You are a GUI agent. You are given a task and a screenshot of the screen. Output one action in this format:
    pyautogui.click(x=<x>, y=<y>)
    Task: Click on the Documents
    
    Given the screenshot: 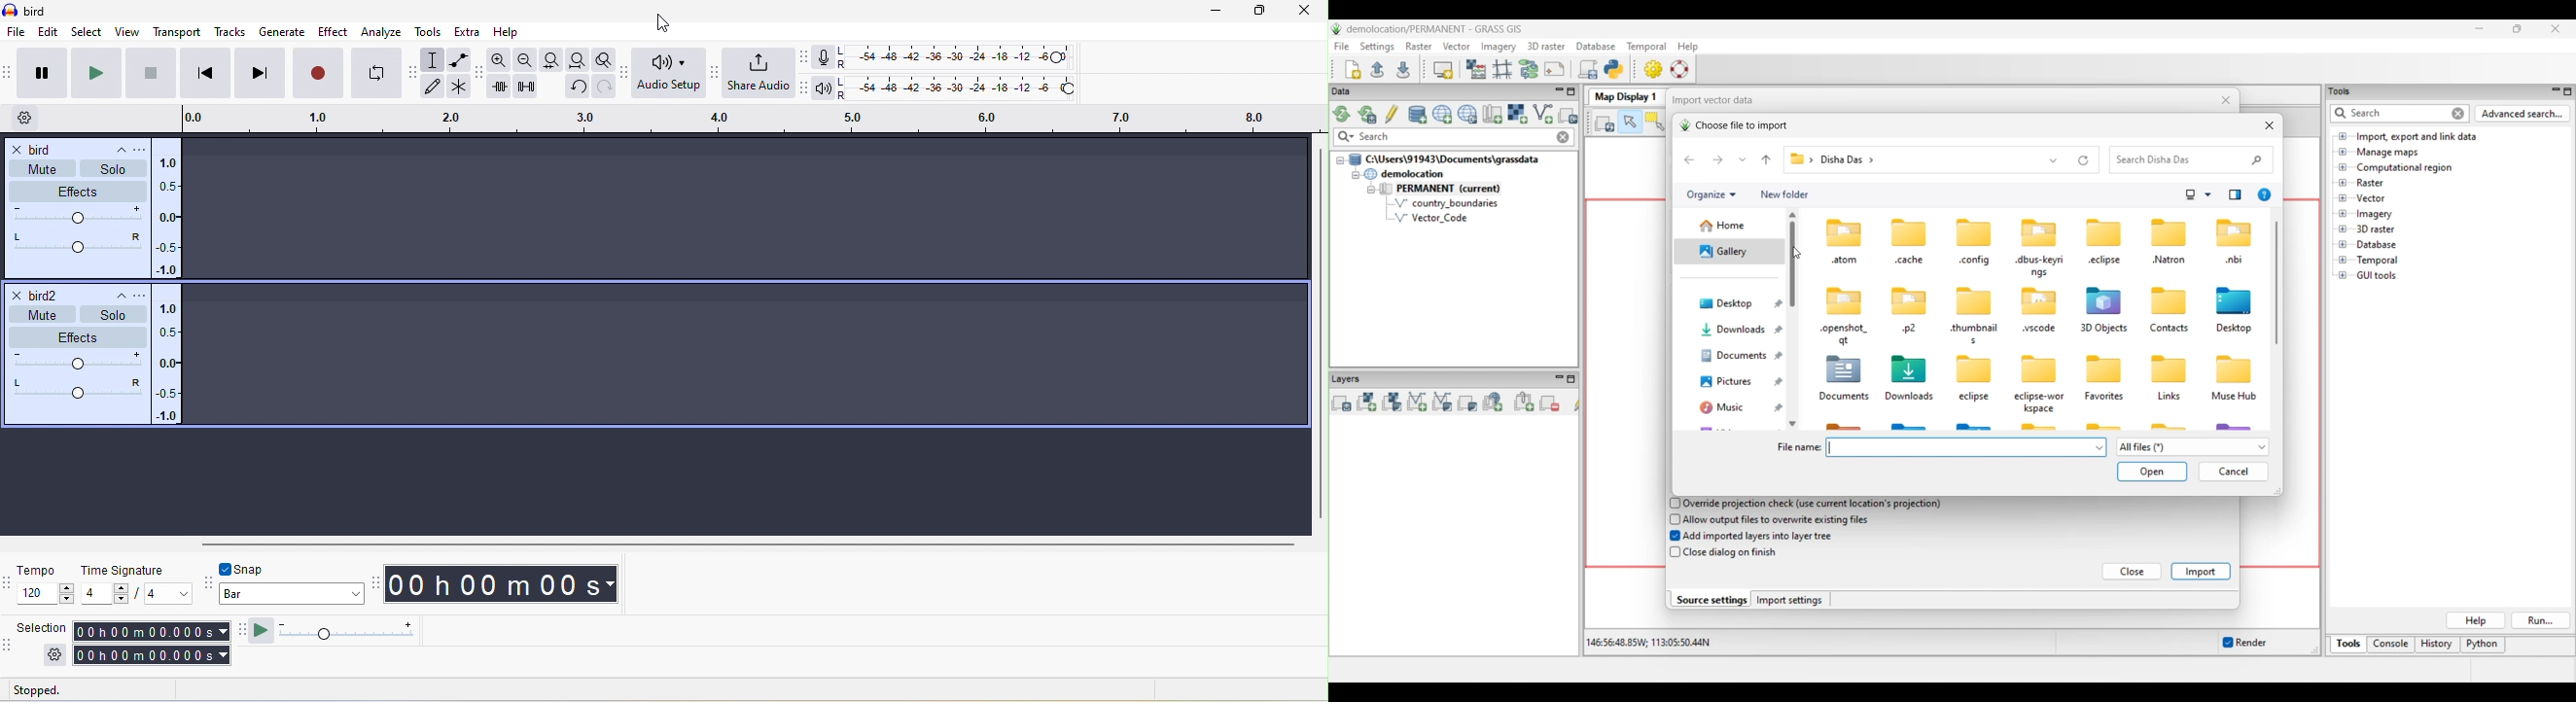 What is the action you would take?
    pyautogui.click(x=1843, y=398)
    